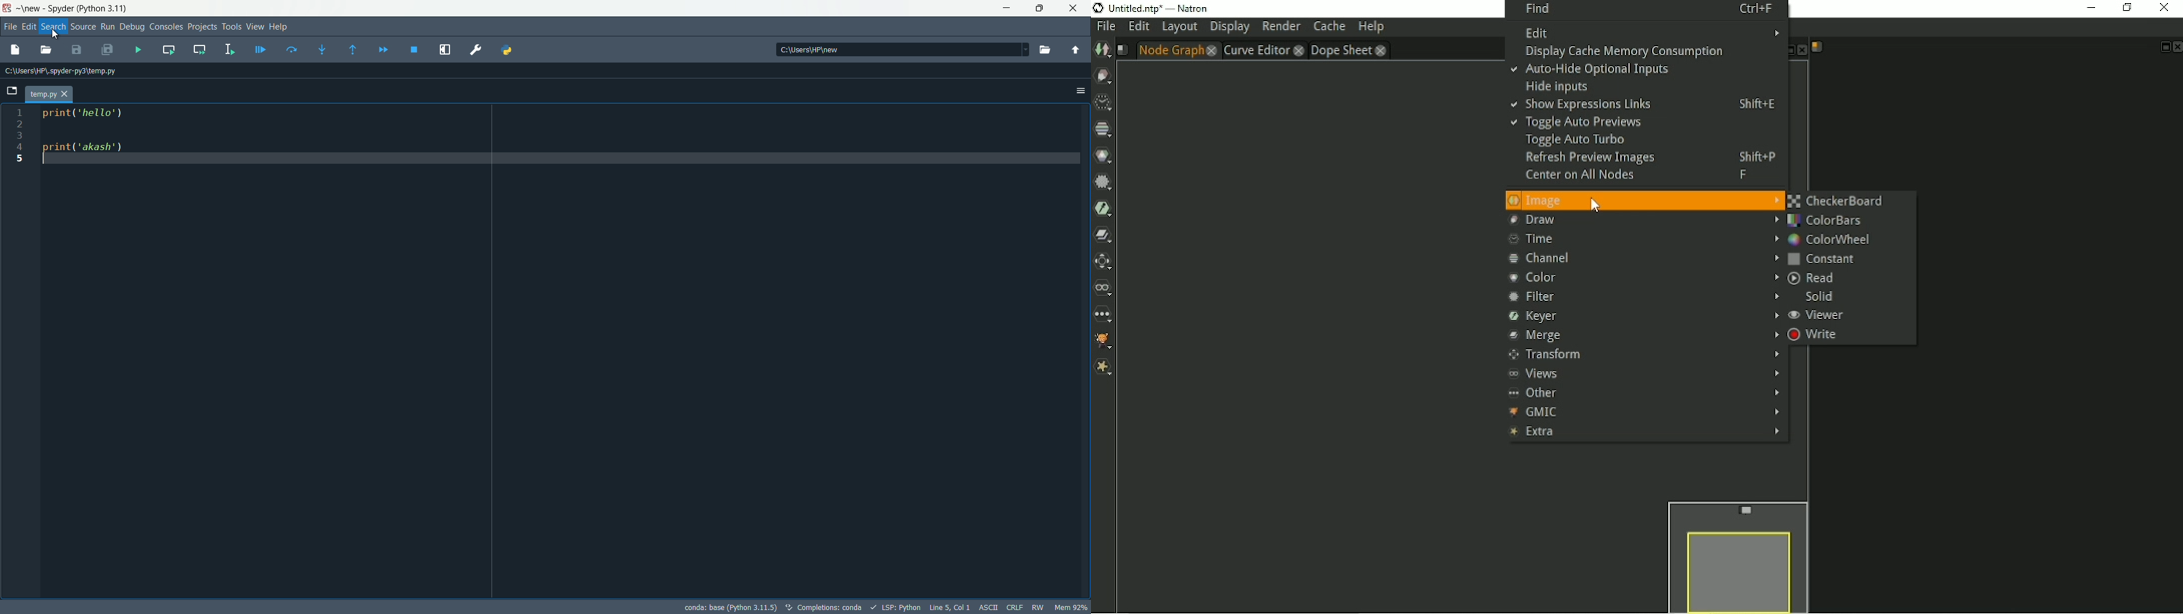 This screenshot has width=2184, height=616. What do you see at coordinates (1577, 141) in the screenshot?
I see `Toggle auto turbo` at bounding box center [1577, 141].